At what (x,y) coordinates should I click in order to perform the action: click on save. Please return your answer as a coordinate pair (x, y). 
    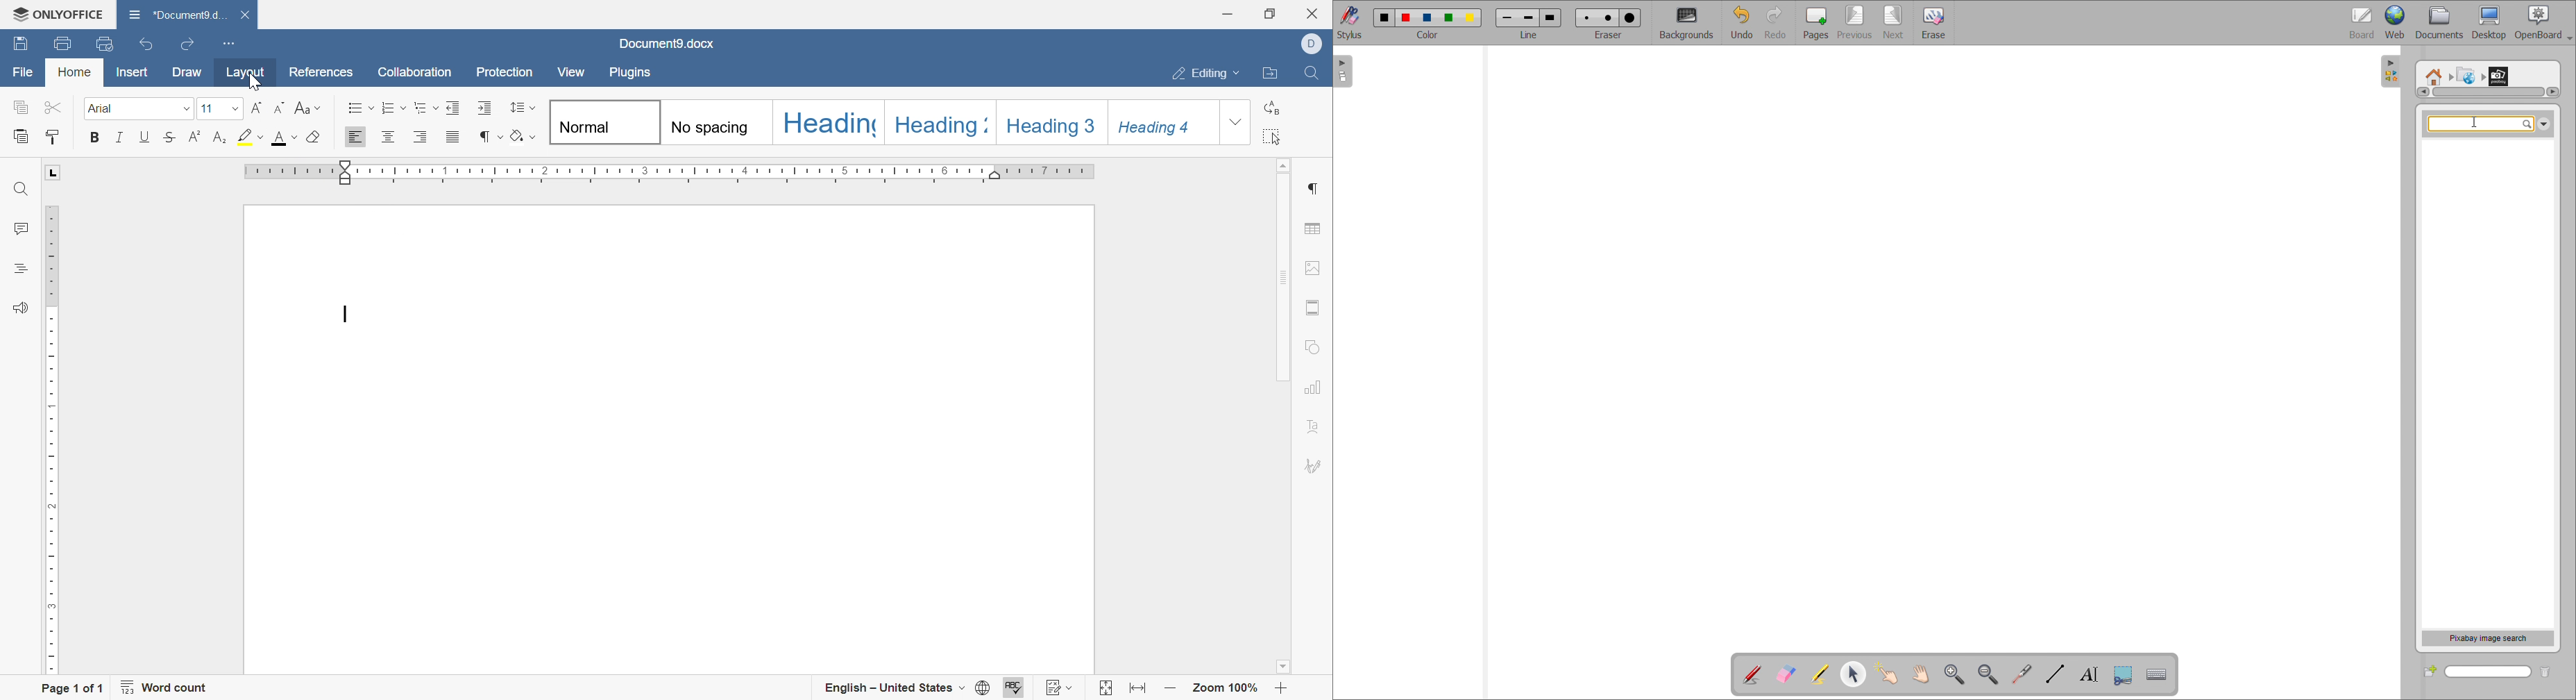
    Looking at the image, I should click on (17, 44).